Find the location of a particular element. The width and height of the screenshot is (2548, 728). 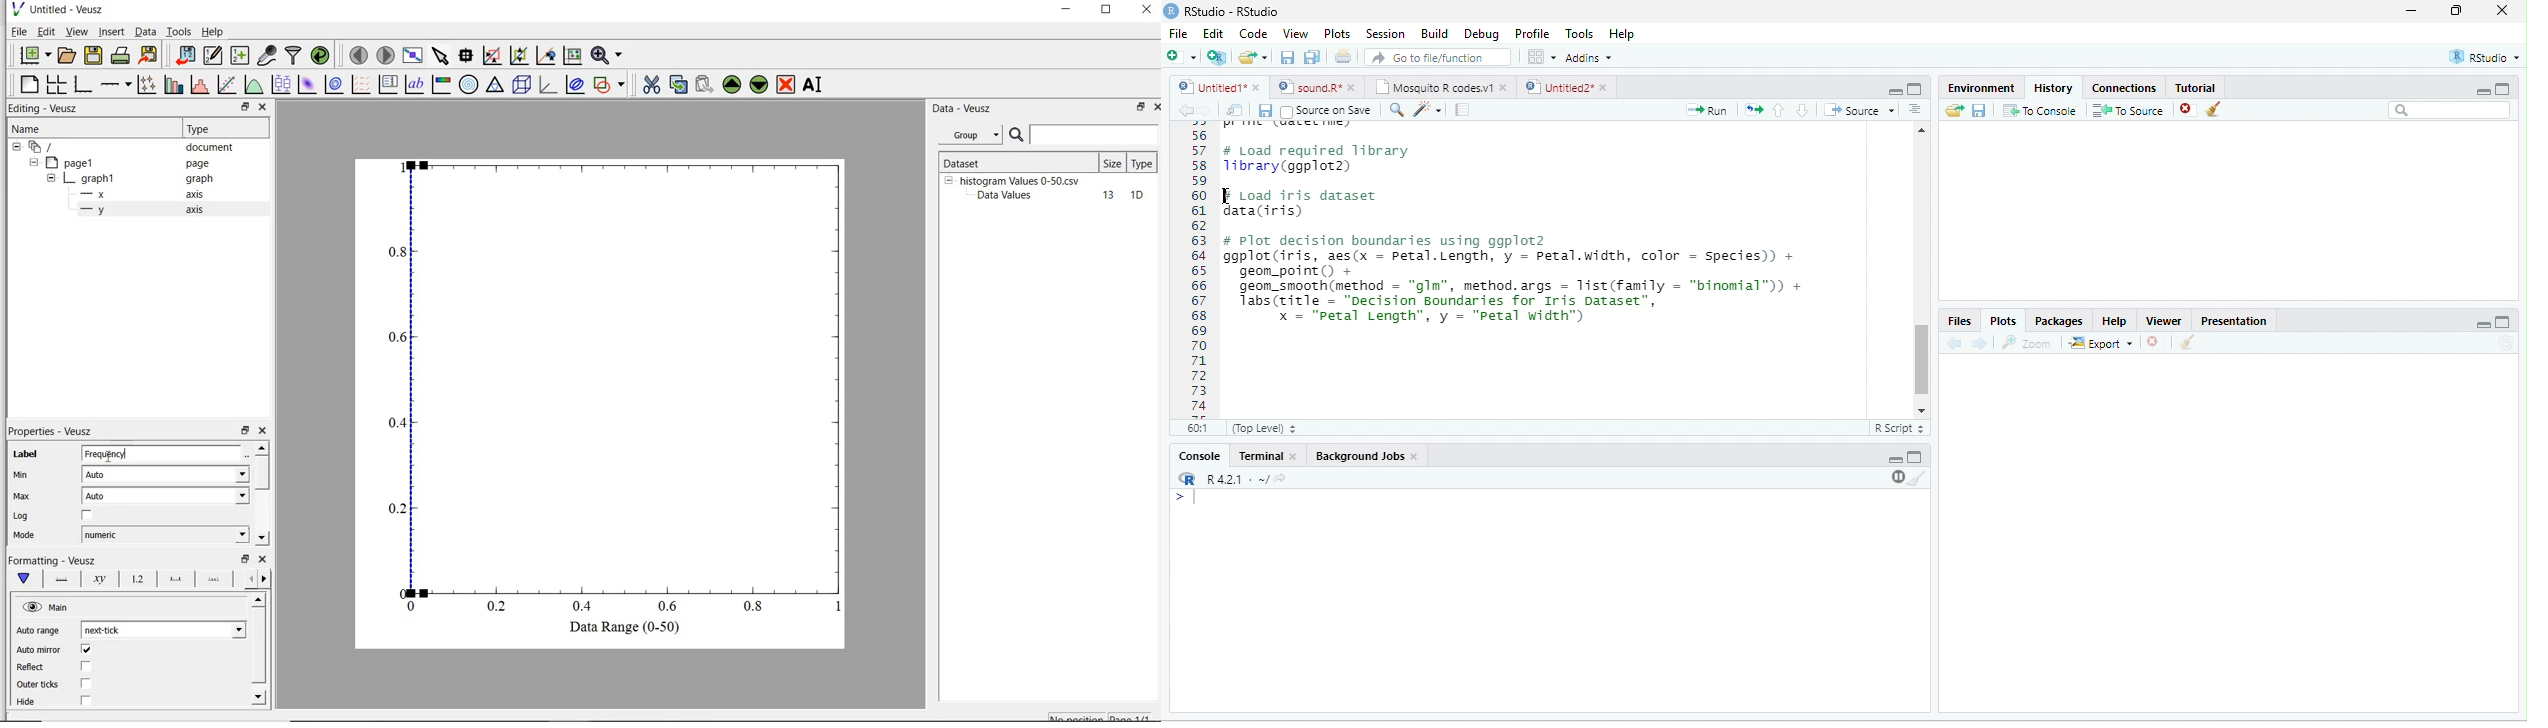

minimize is located at coordinates (1895, 92).